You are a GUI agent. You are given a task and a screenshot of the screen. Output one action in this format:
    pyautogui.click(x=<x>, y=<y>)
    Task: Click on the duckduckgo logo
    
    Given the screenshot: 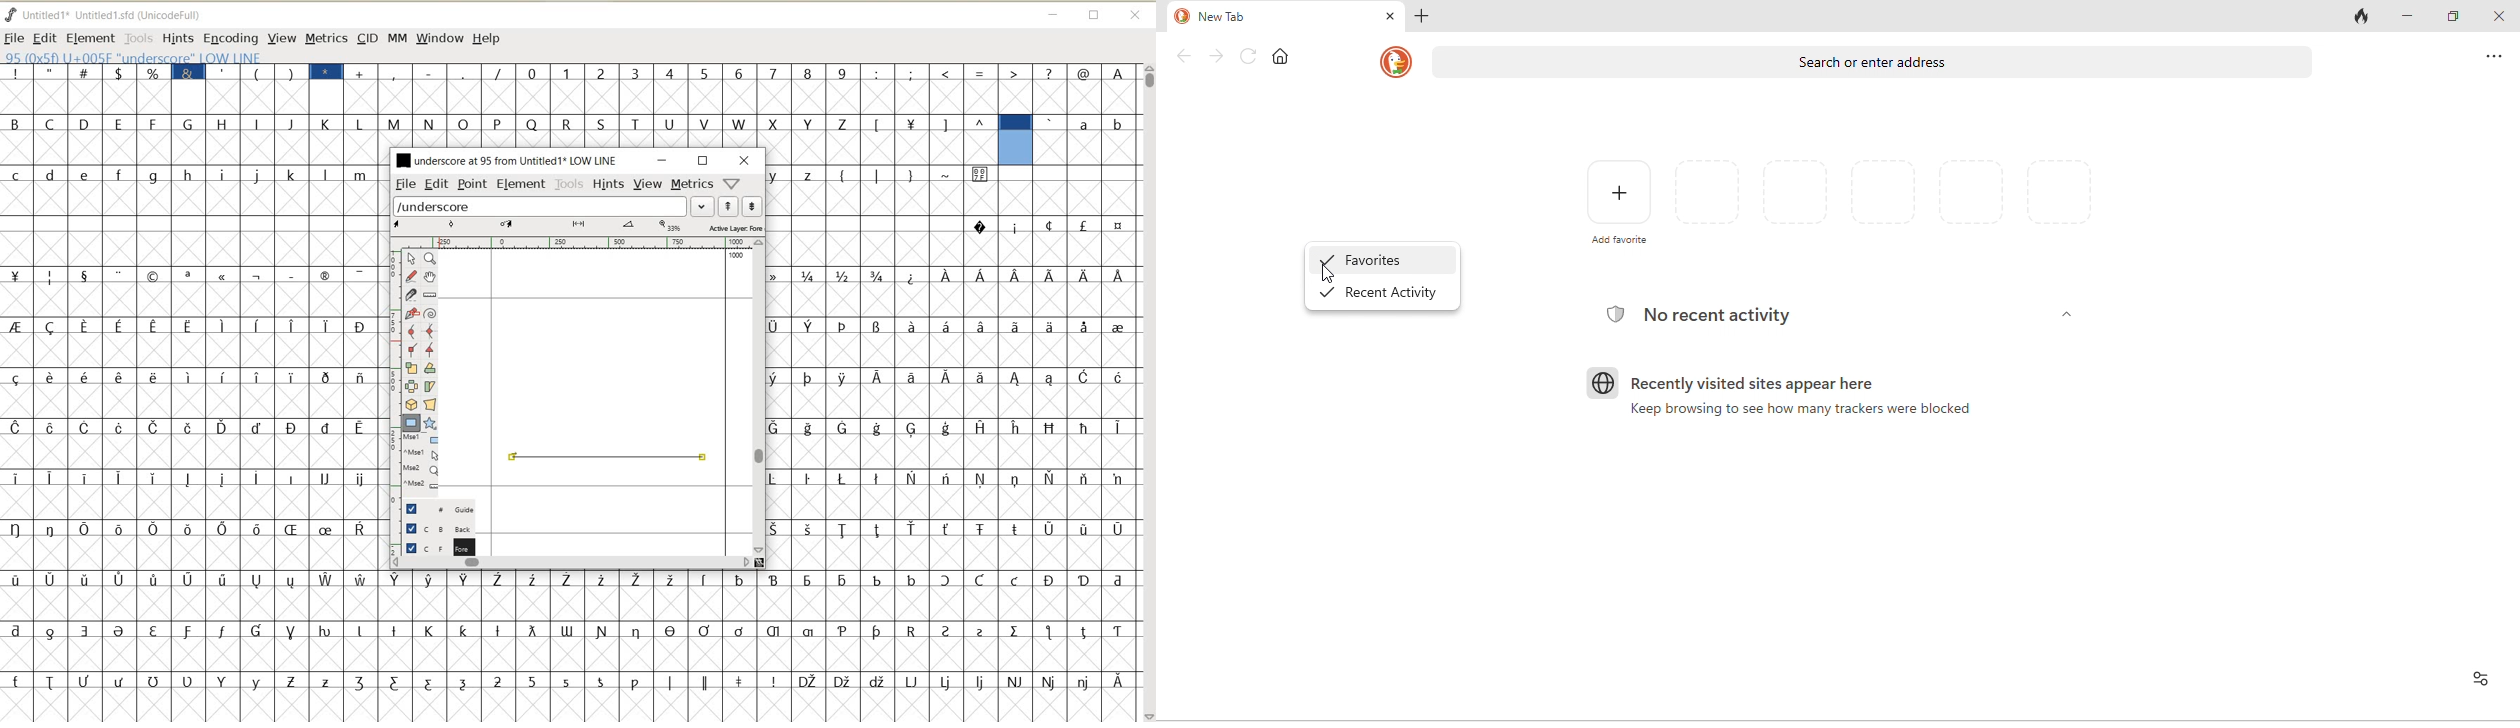 What is the action you would take?
    pyautogui.click(x=1393, y=64)
    